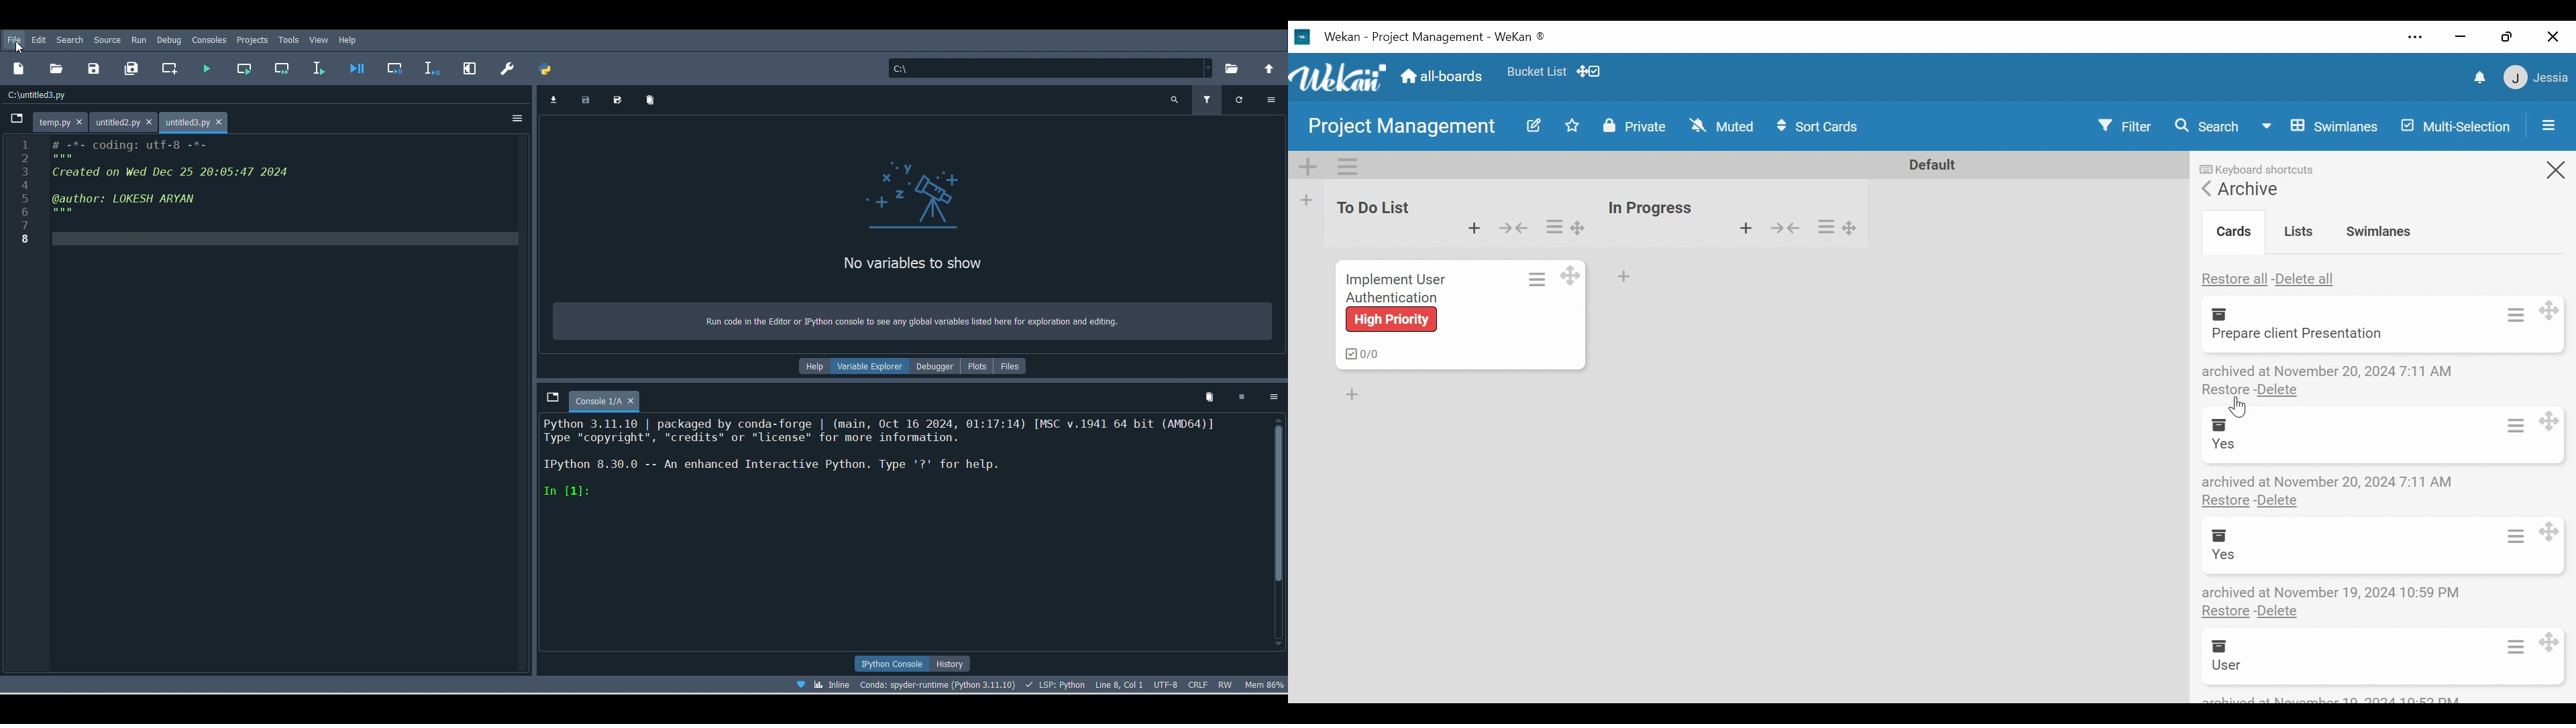 This screenshot has width=2576, height=728. I want to click on Run current cell (Ctrl + Return), so click(247, 68).